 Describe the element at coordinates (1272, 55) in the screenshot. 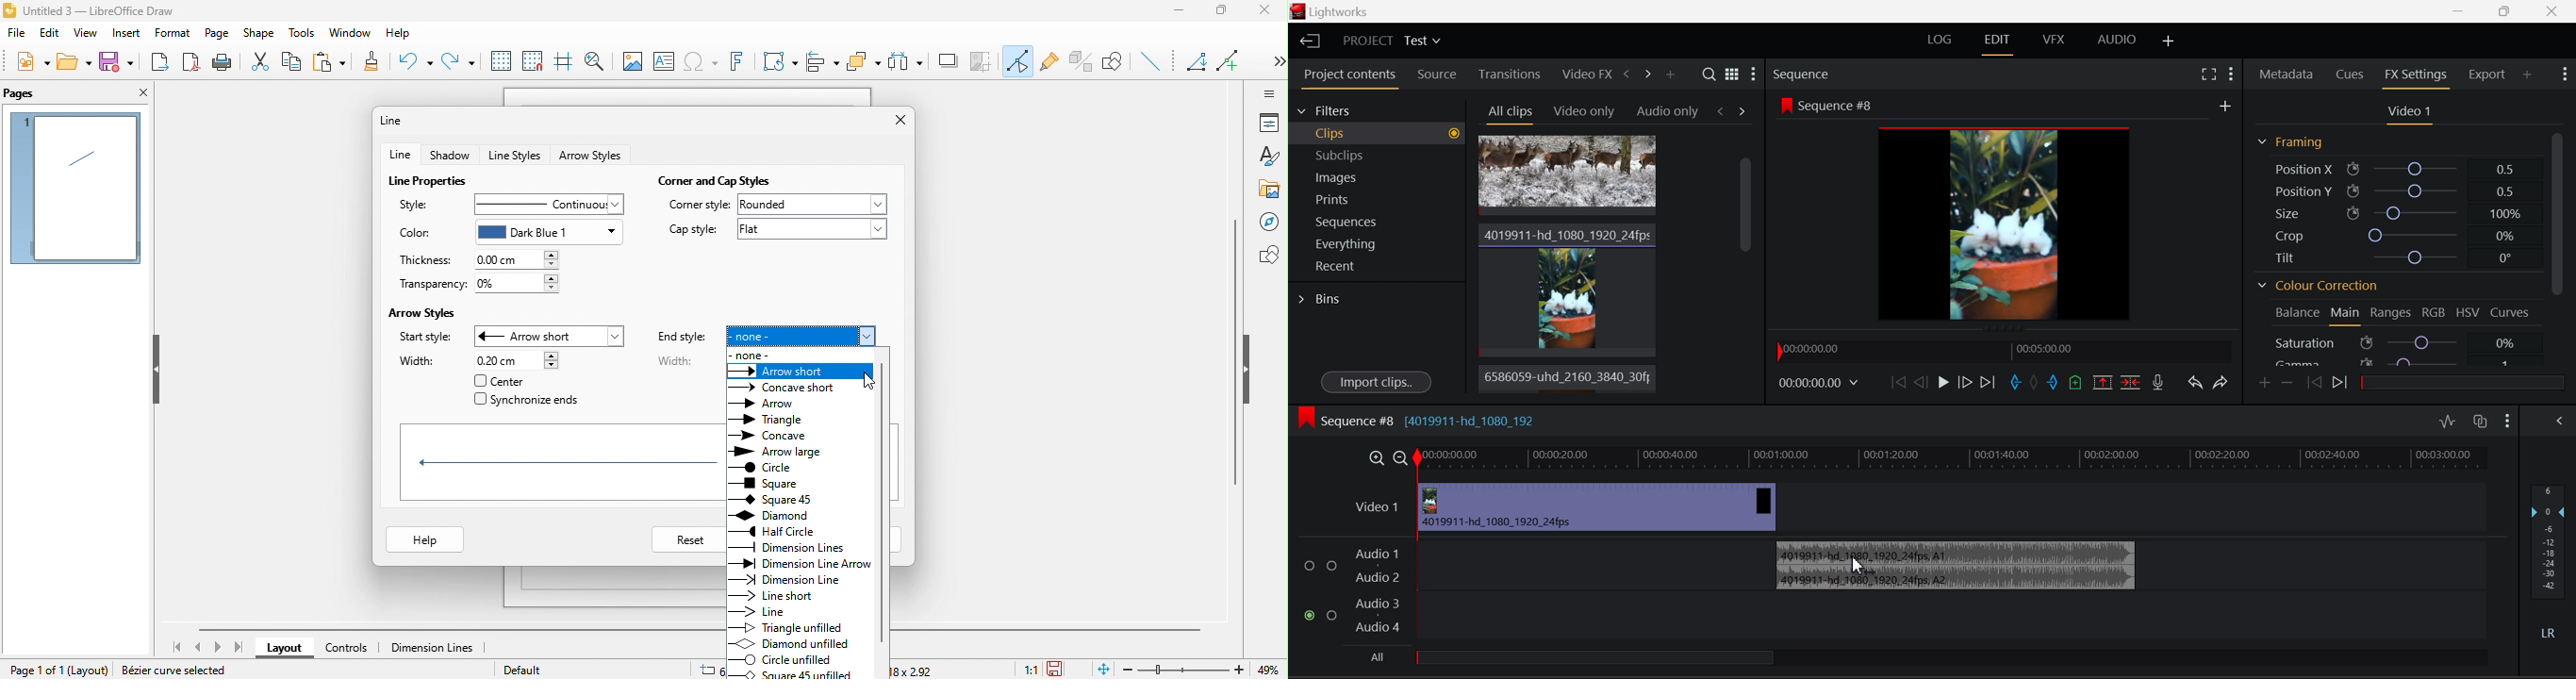

I see `Show more` at that location.